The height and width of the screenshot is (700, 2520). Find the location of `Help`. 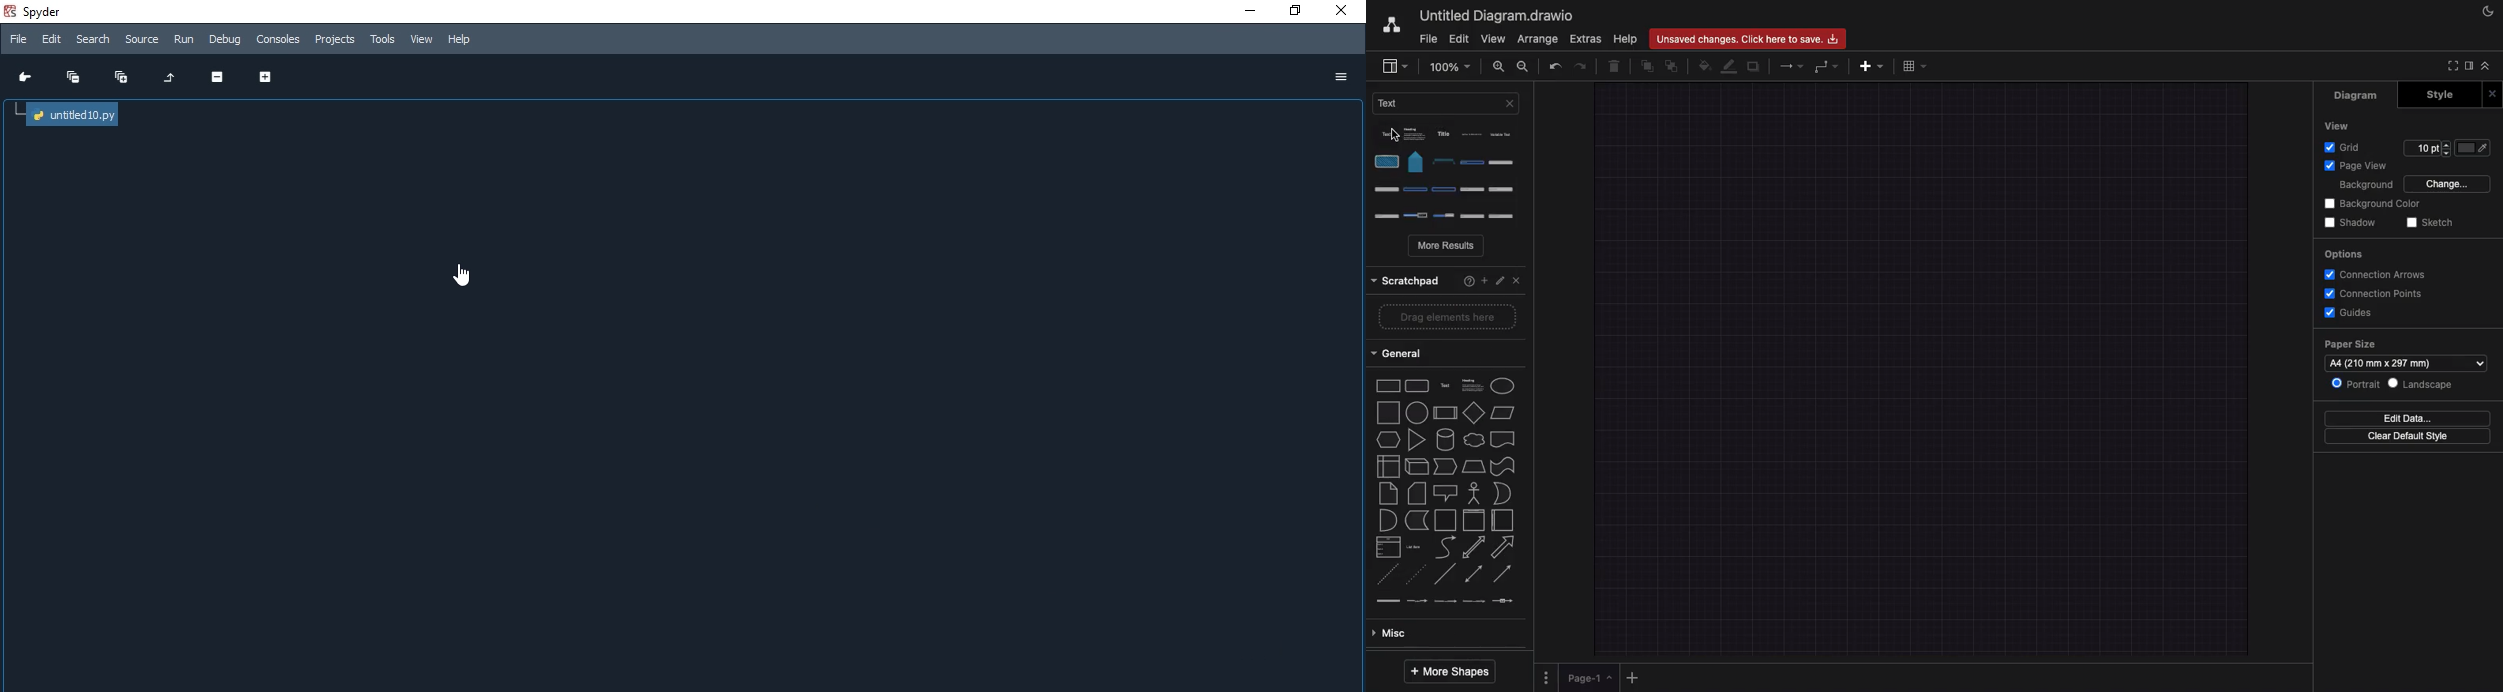

Help is located at coordinates (1626, 39).